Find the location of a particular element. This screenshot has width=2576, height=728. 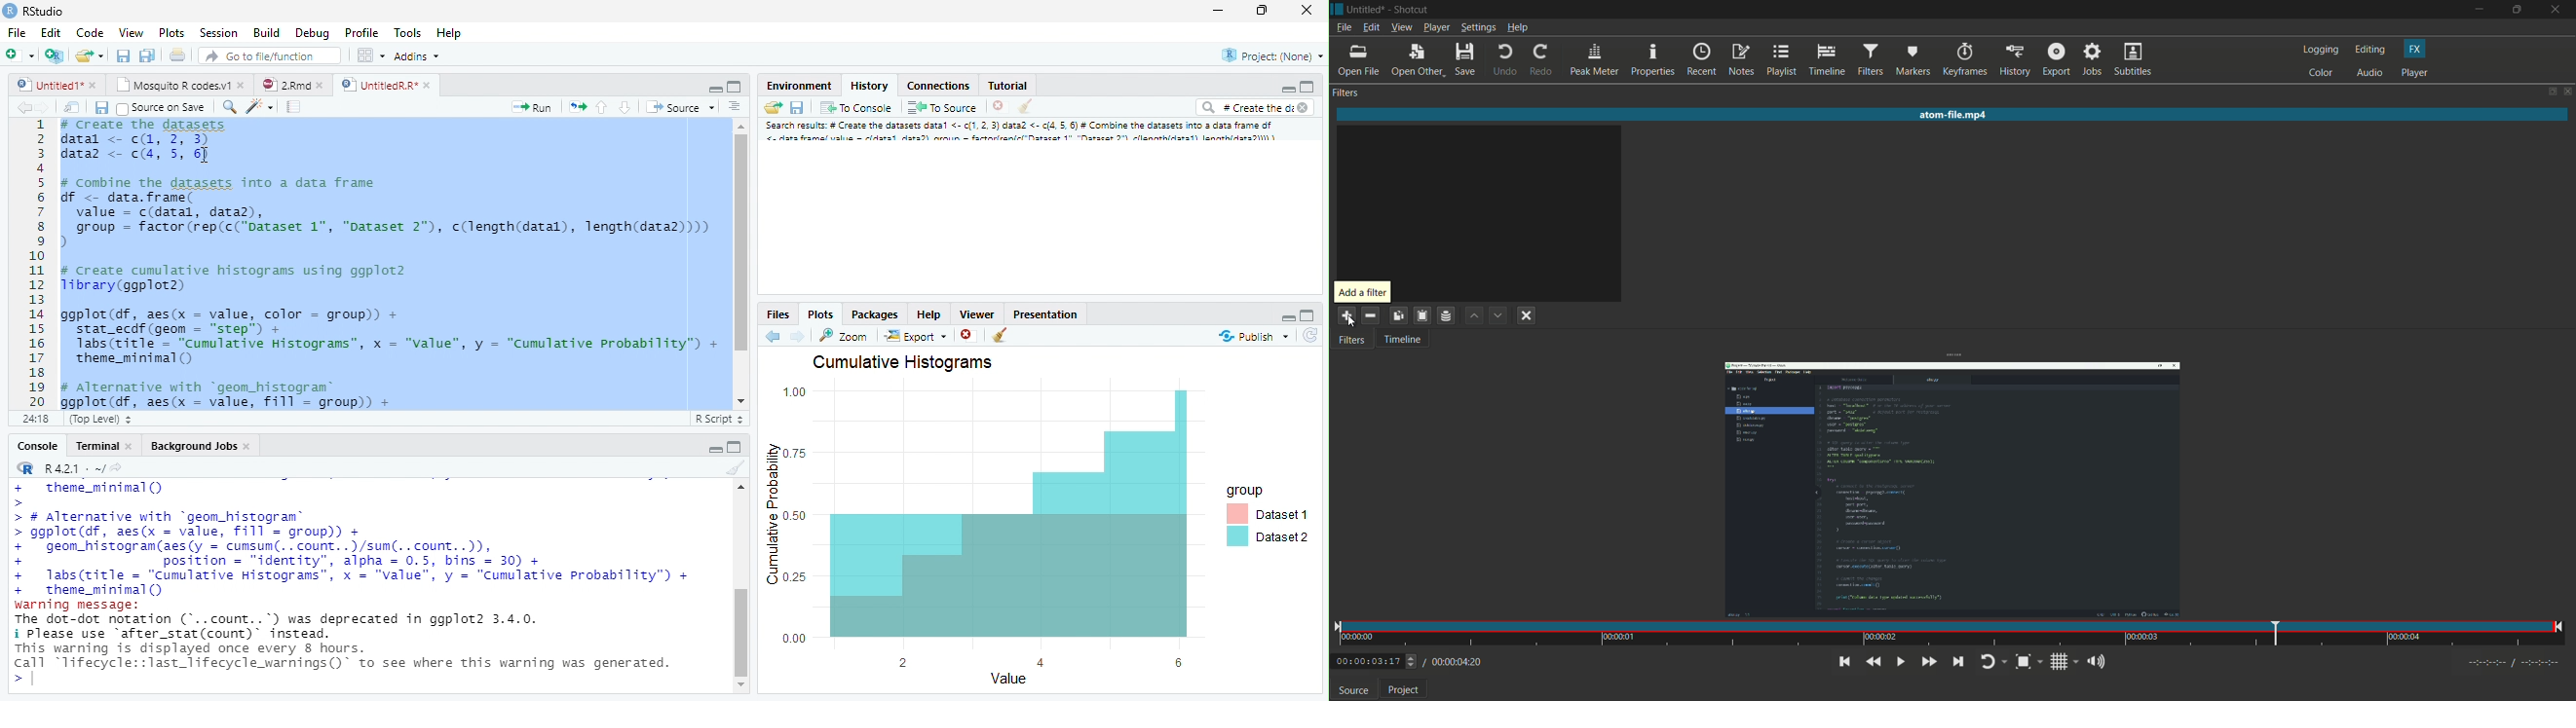

Mosquito R codes is located at coordinates (183, 85).